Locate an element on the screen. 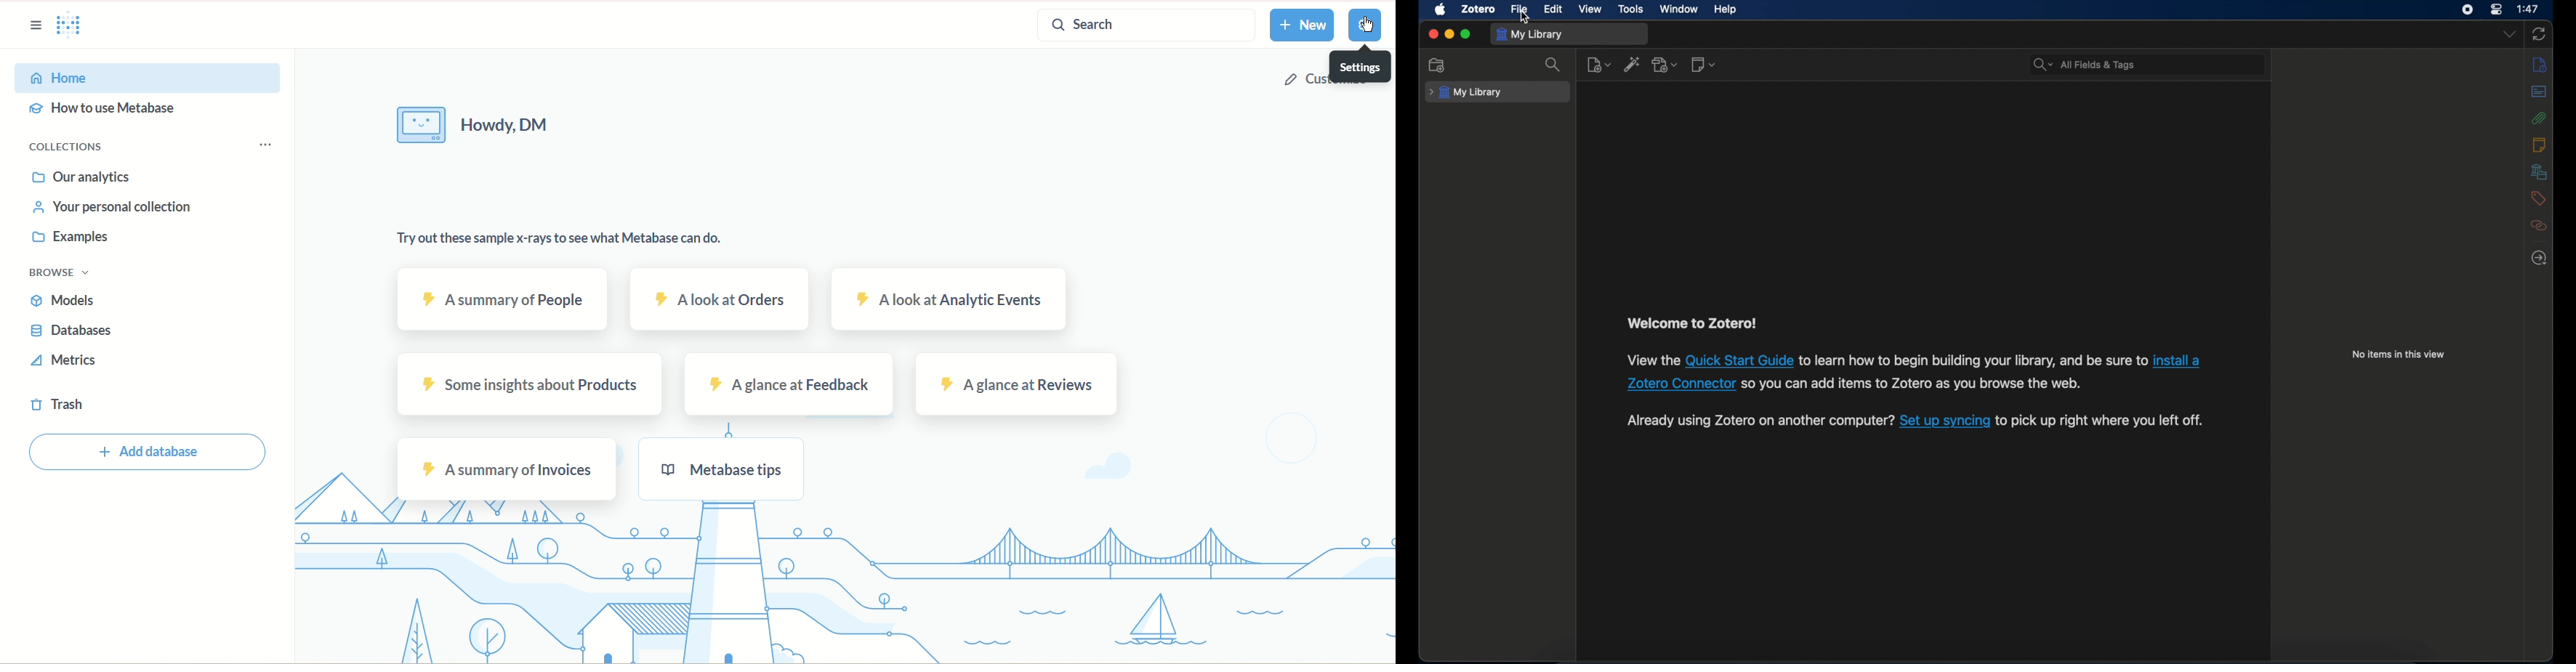  edit is located at coordinates (1553, 9).